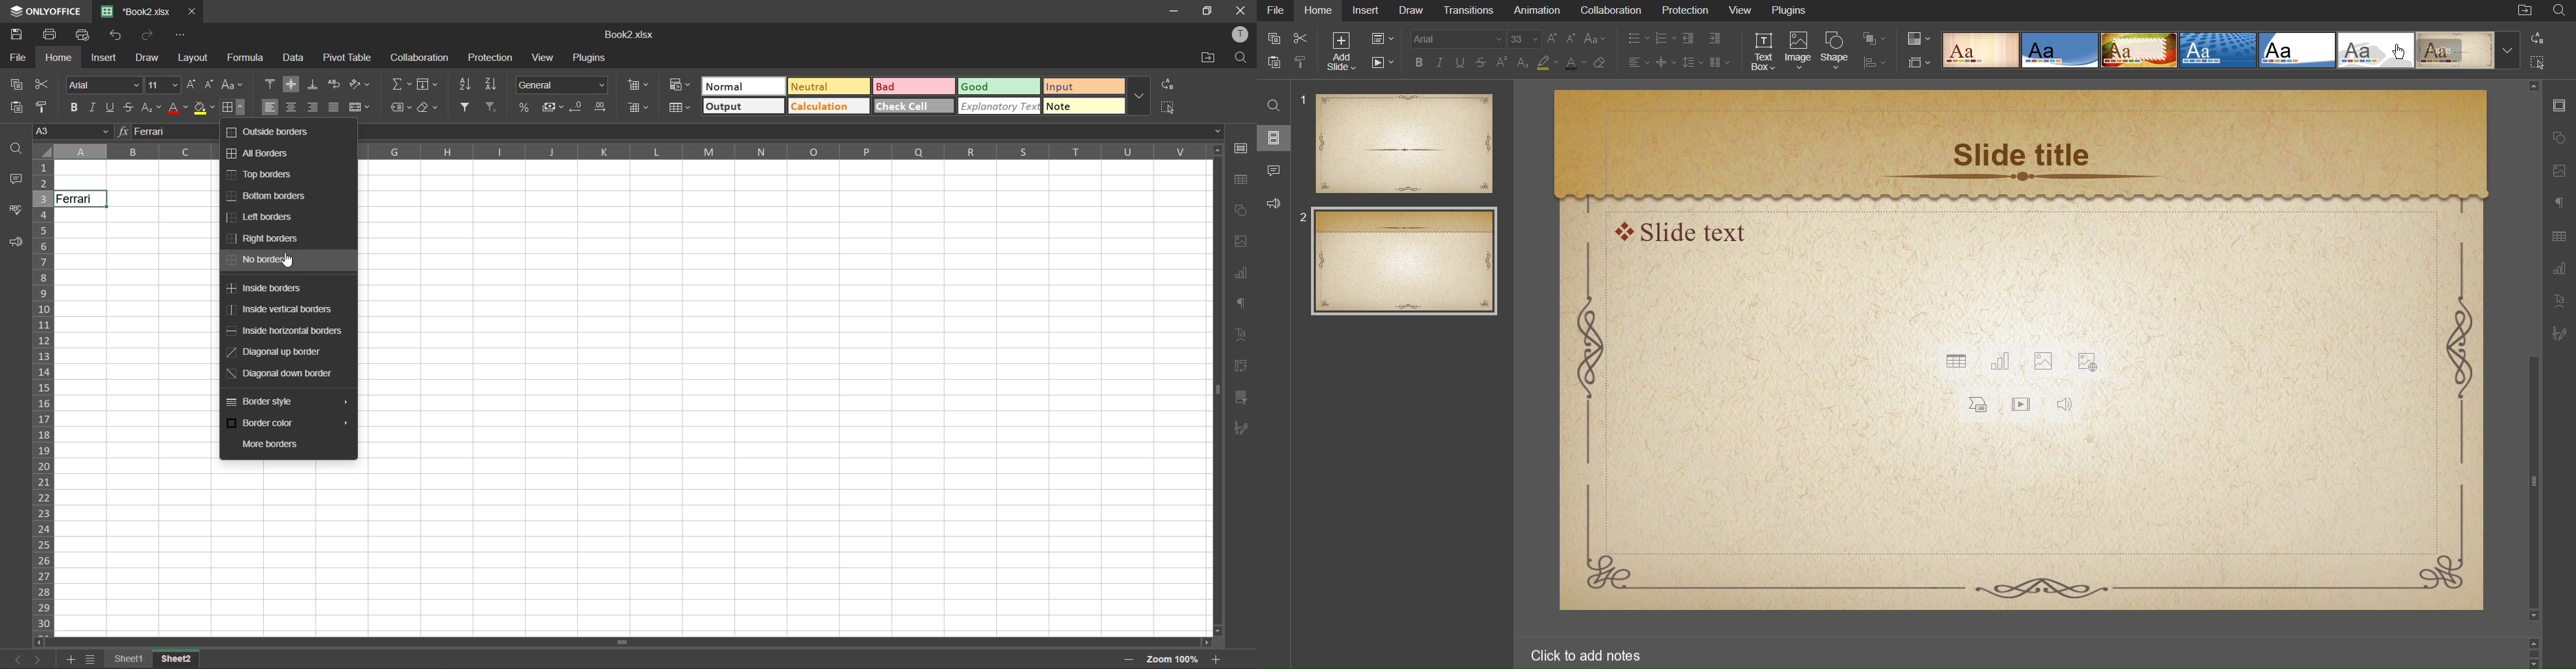  I want to click on Signature, so click(2558, 334).